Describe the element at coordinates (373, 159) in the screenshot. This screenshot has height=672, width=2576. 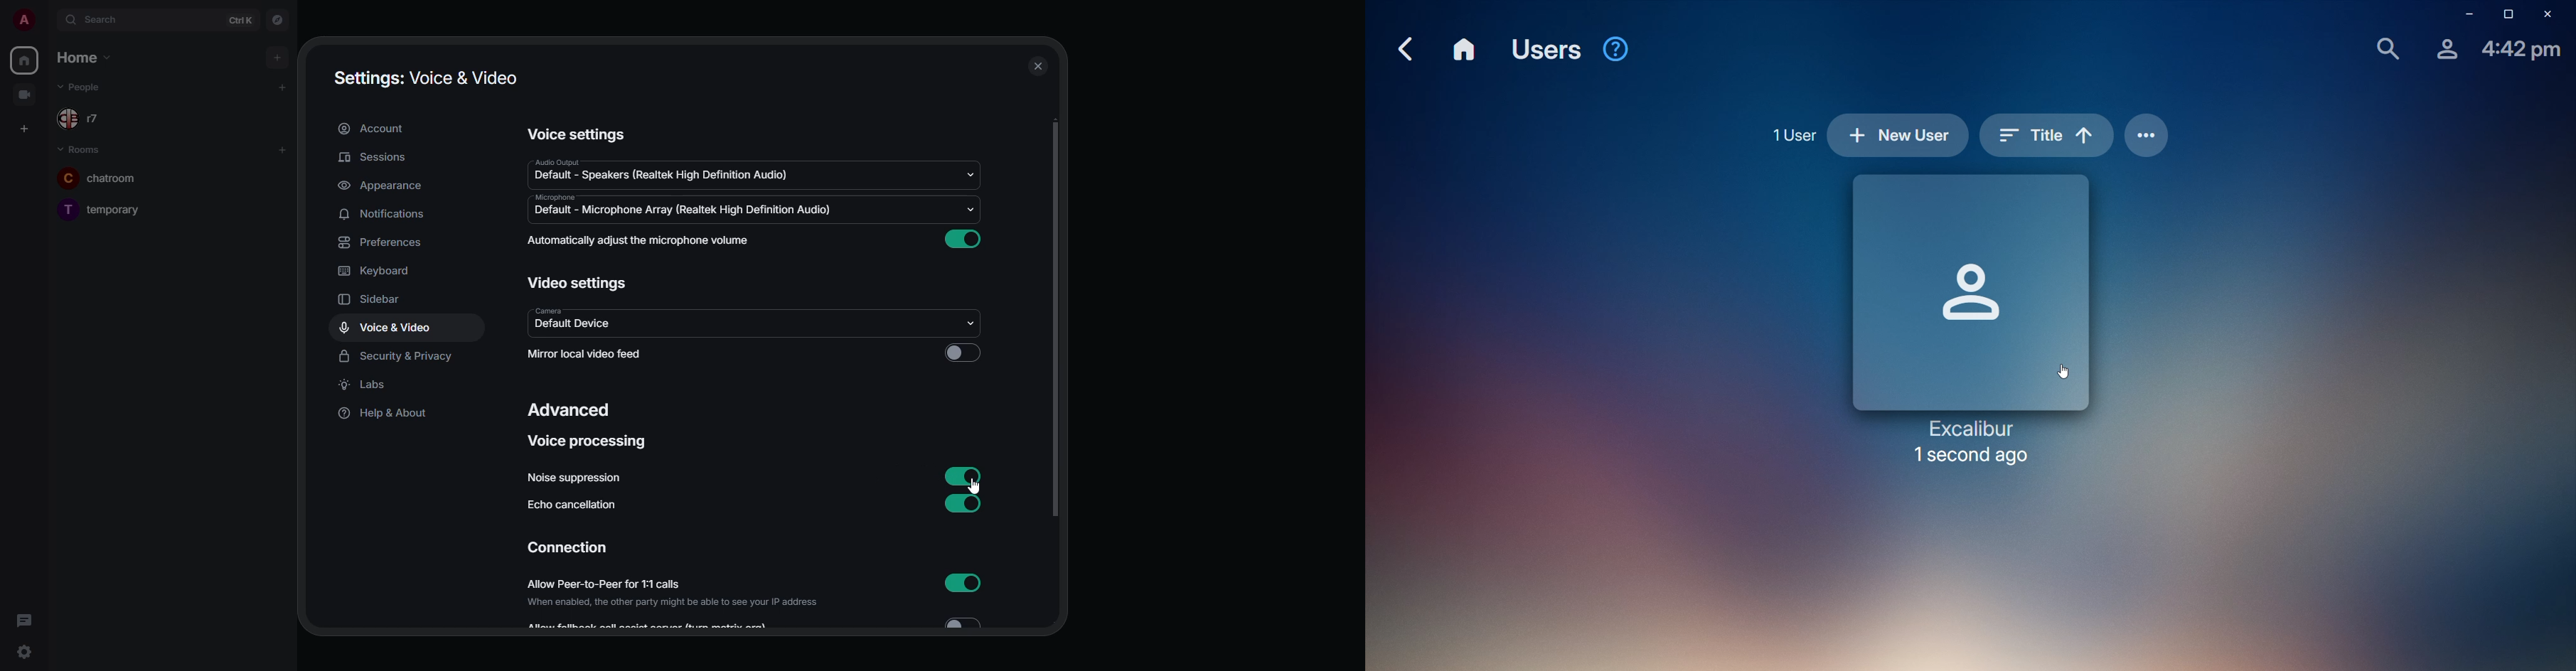
I see `sessions` at that location.